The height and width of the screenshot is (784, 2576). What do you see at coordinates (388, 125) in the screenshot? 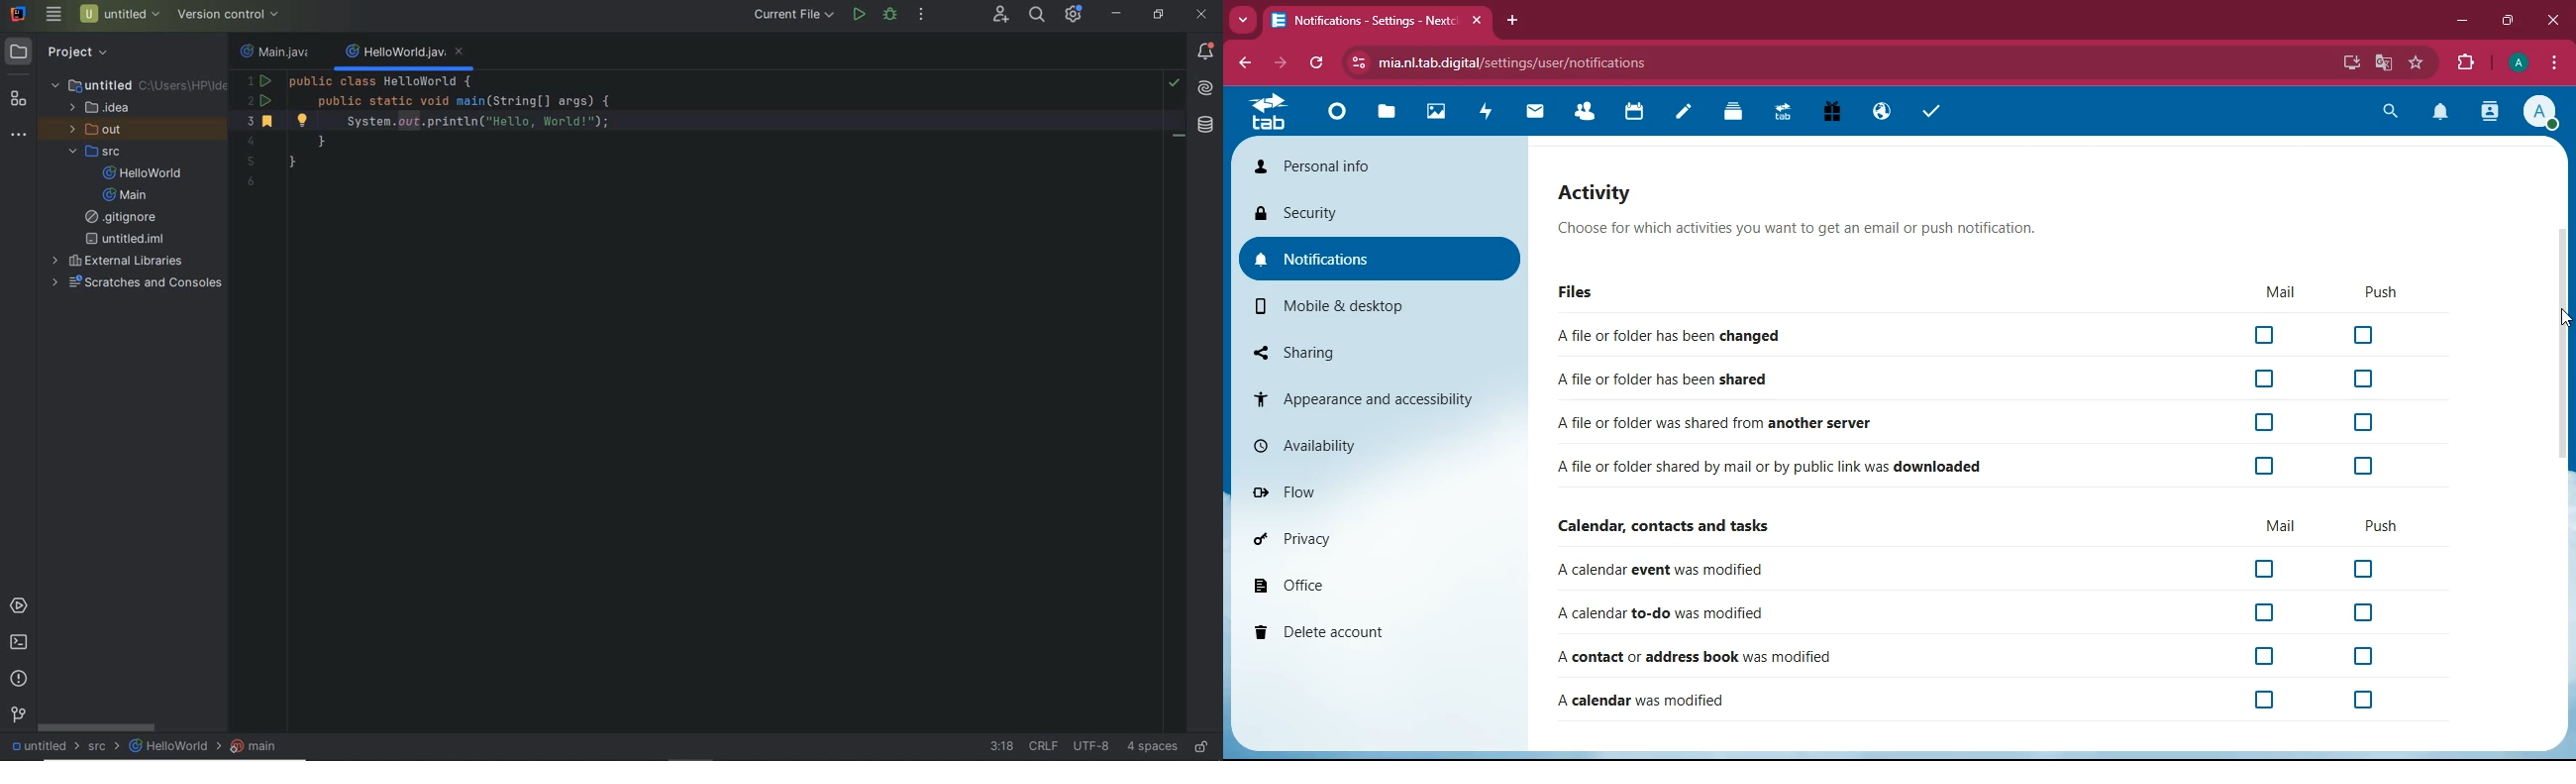
I see `cursor` at bounding box center [388, 125].